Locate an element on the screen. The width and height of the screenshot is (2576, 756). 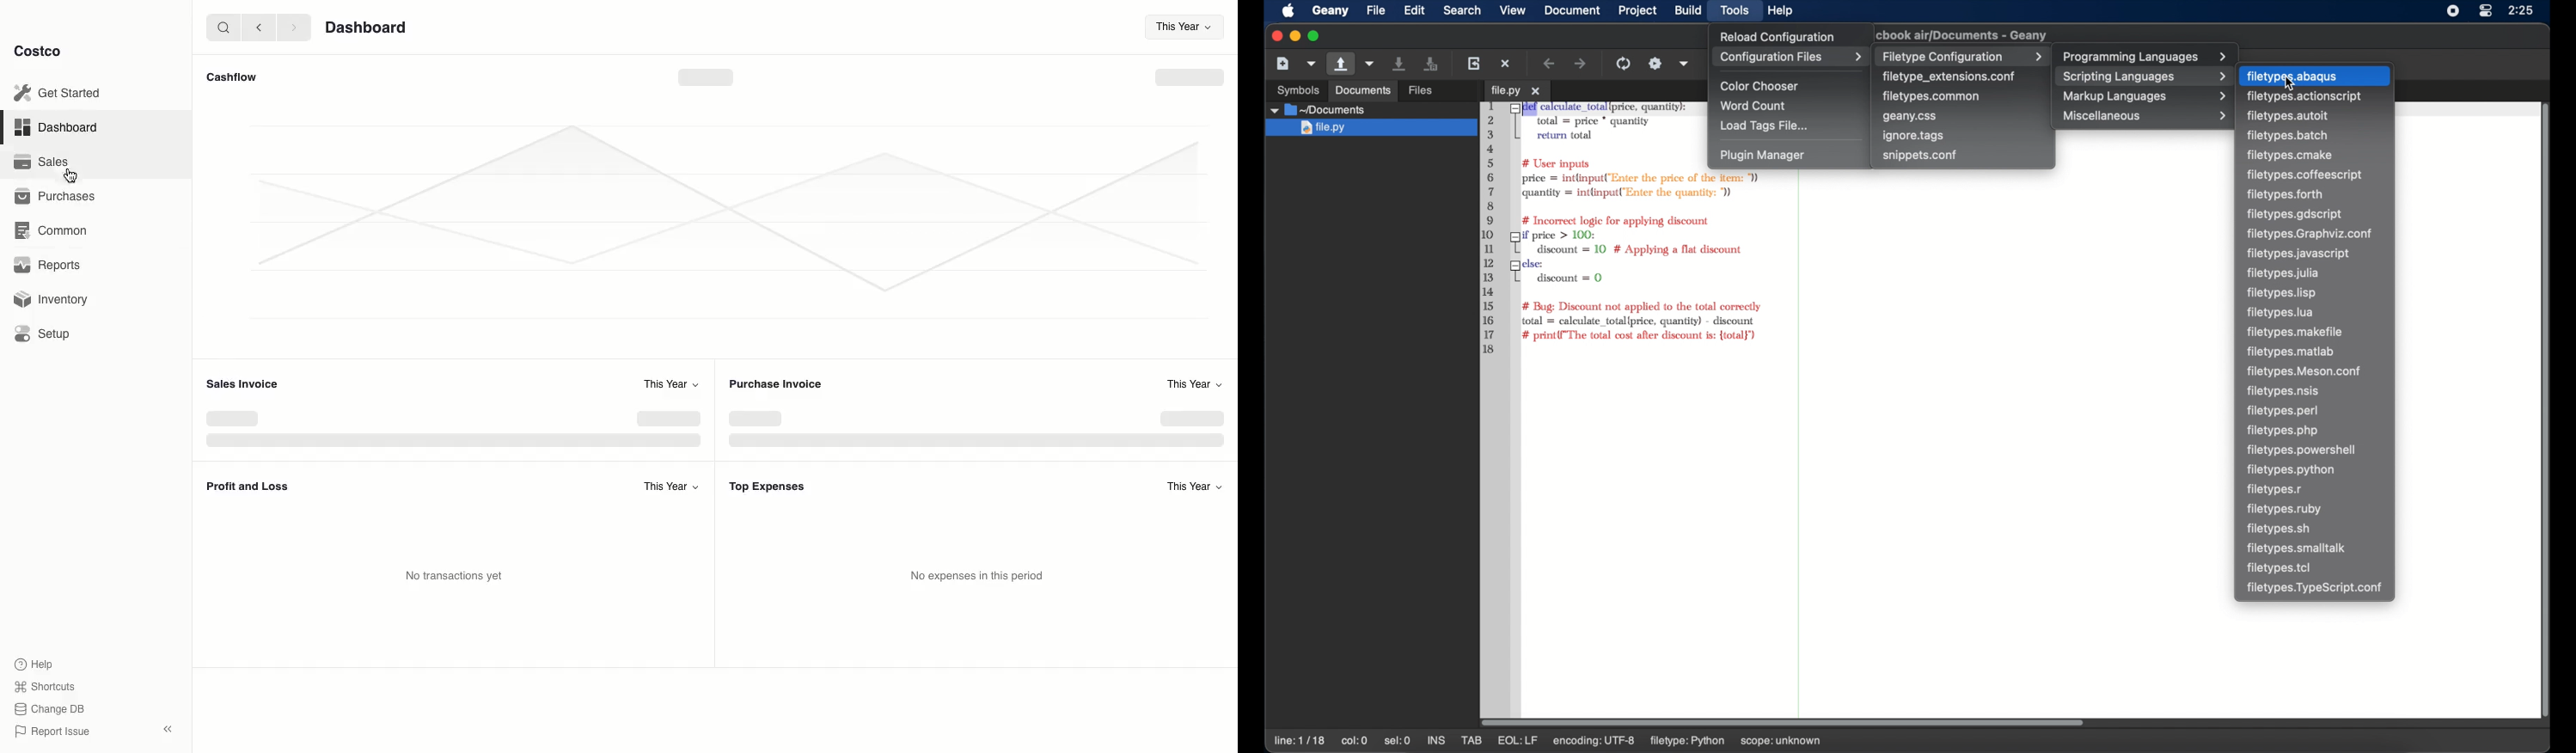
Setup is located at coordinates (43, 334).